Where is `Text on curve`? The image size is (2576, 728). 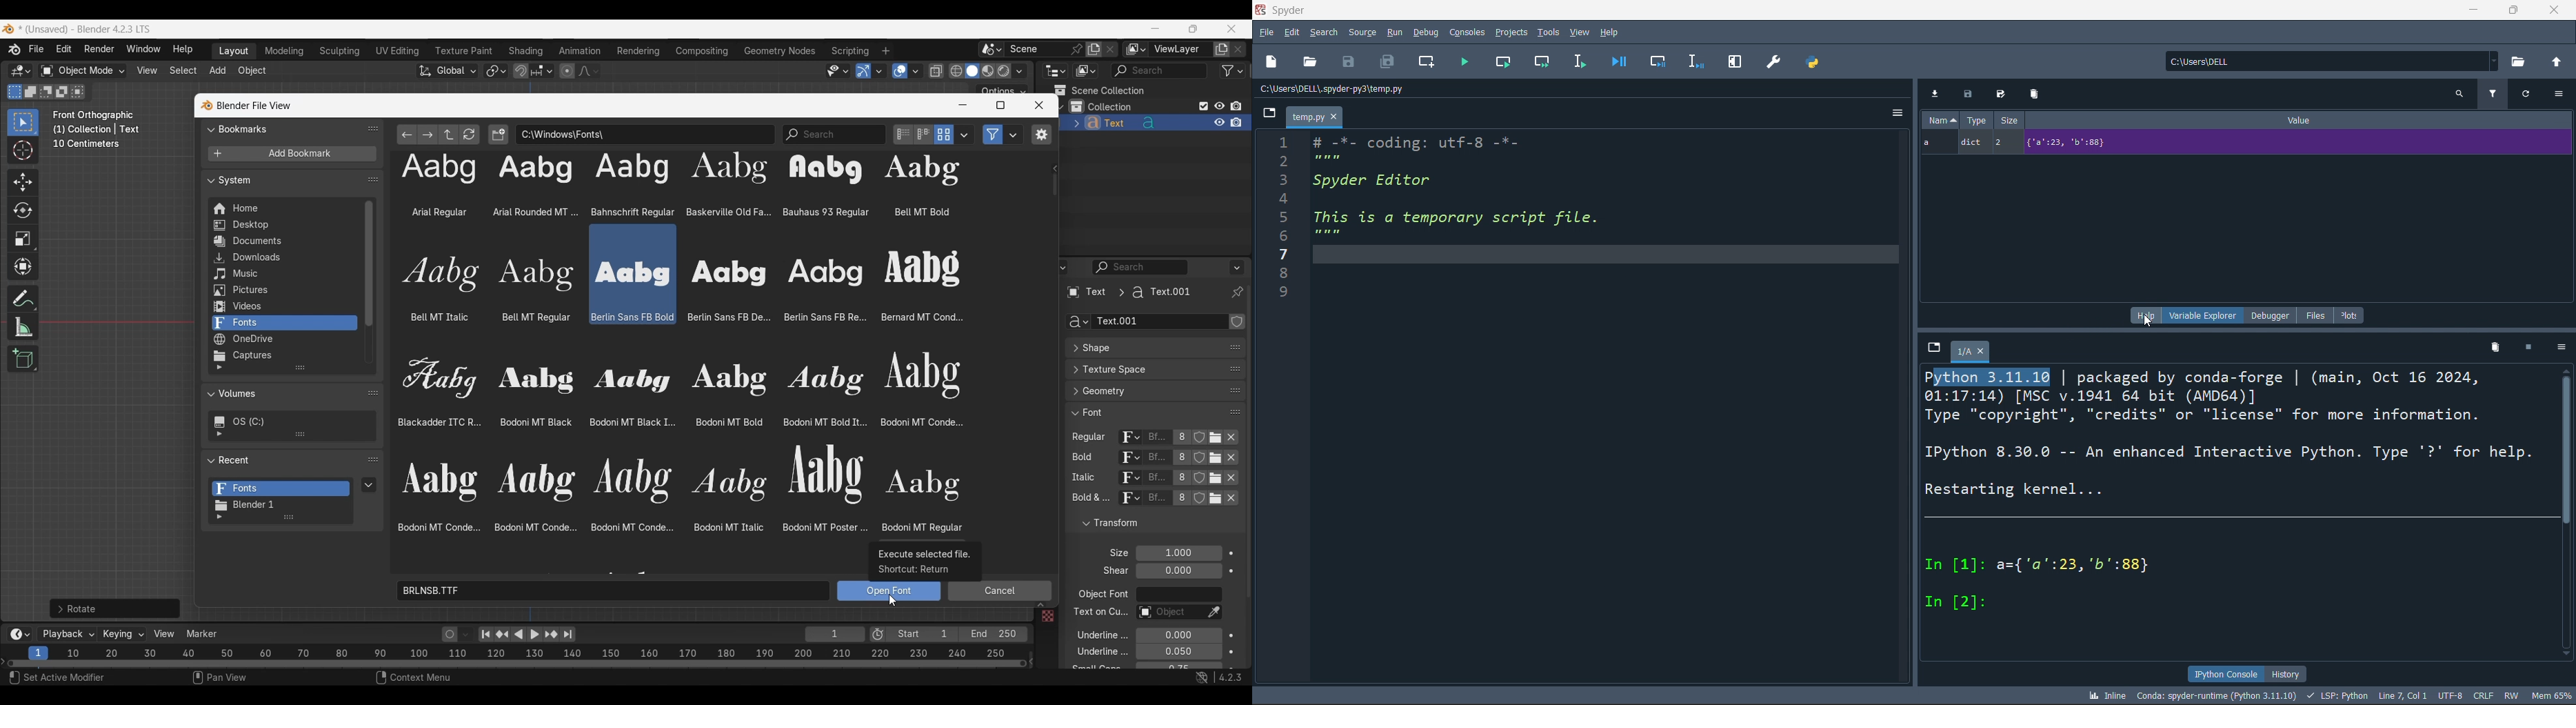 Text on curve is located at coordinates (1169, 613).